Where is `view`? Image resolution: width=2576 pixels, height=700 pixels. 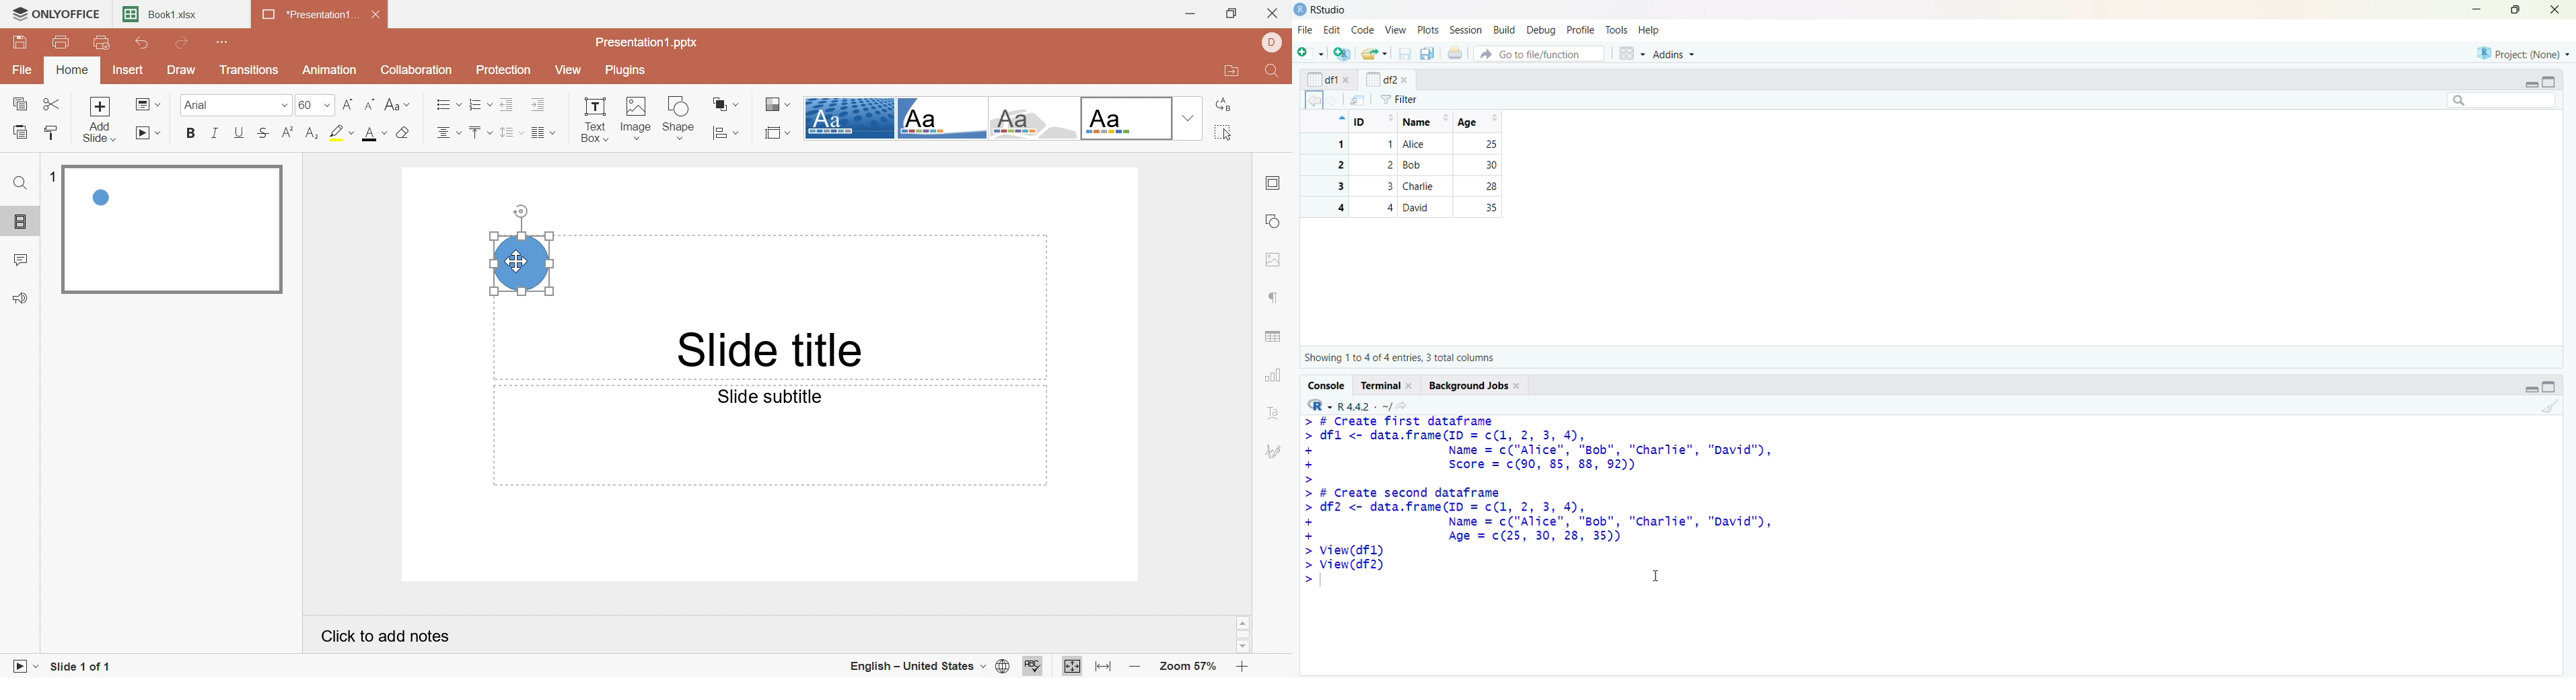
view is located at coordinates (1396, 31).